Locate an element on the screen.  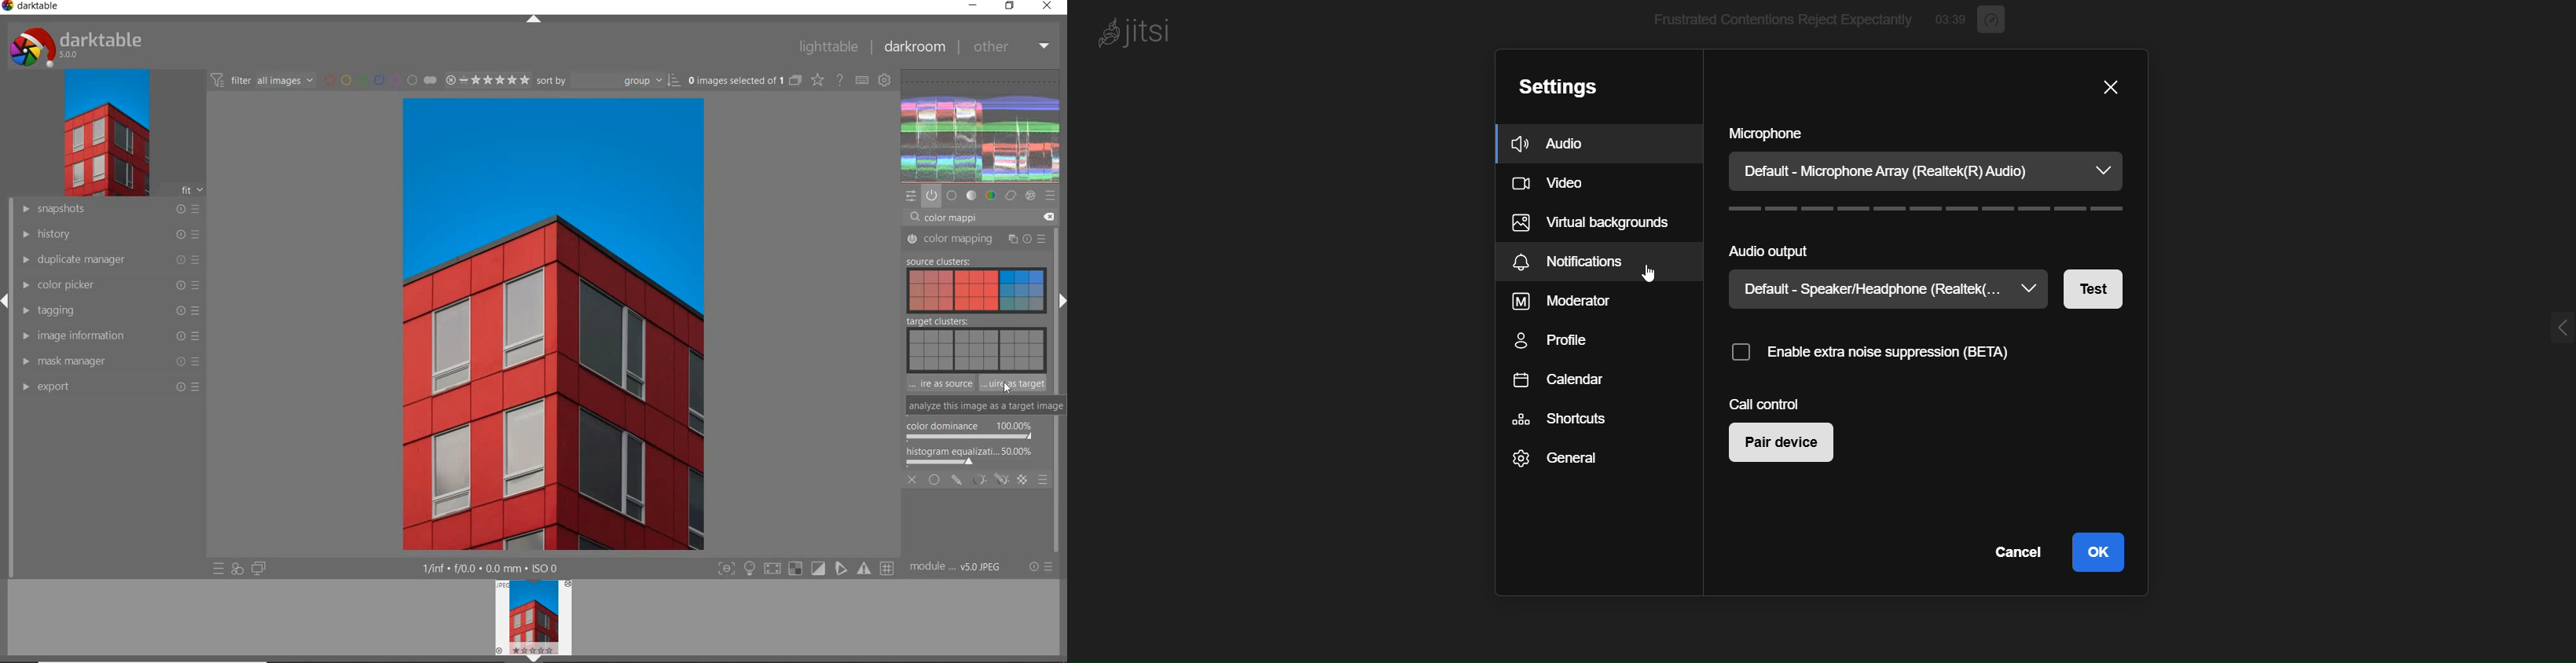
color picker is located at coordinates (110, 285).